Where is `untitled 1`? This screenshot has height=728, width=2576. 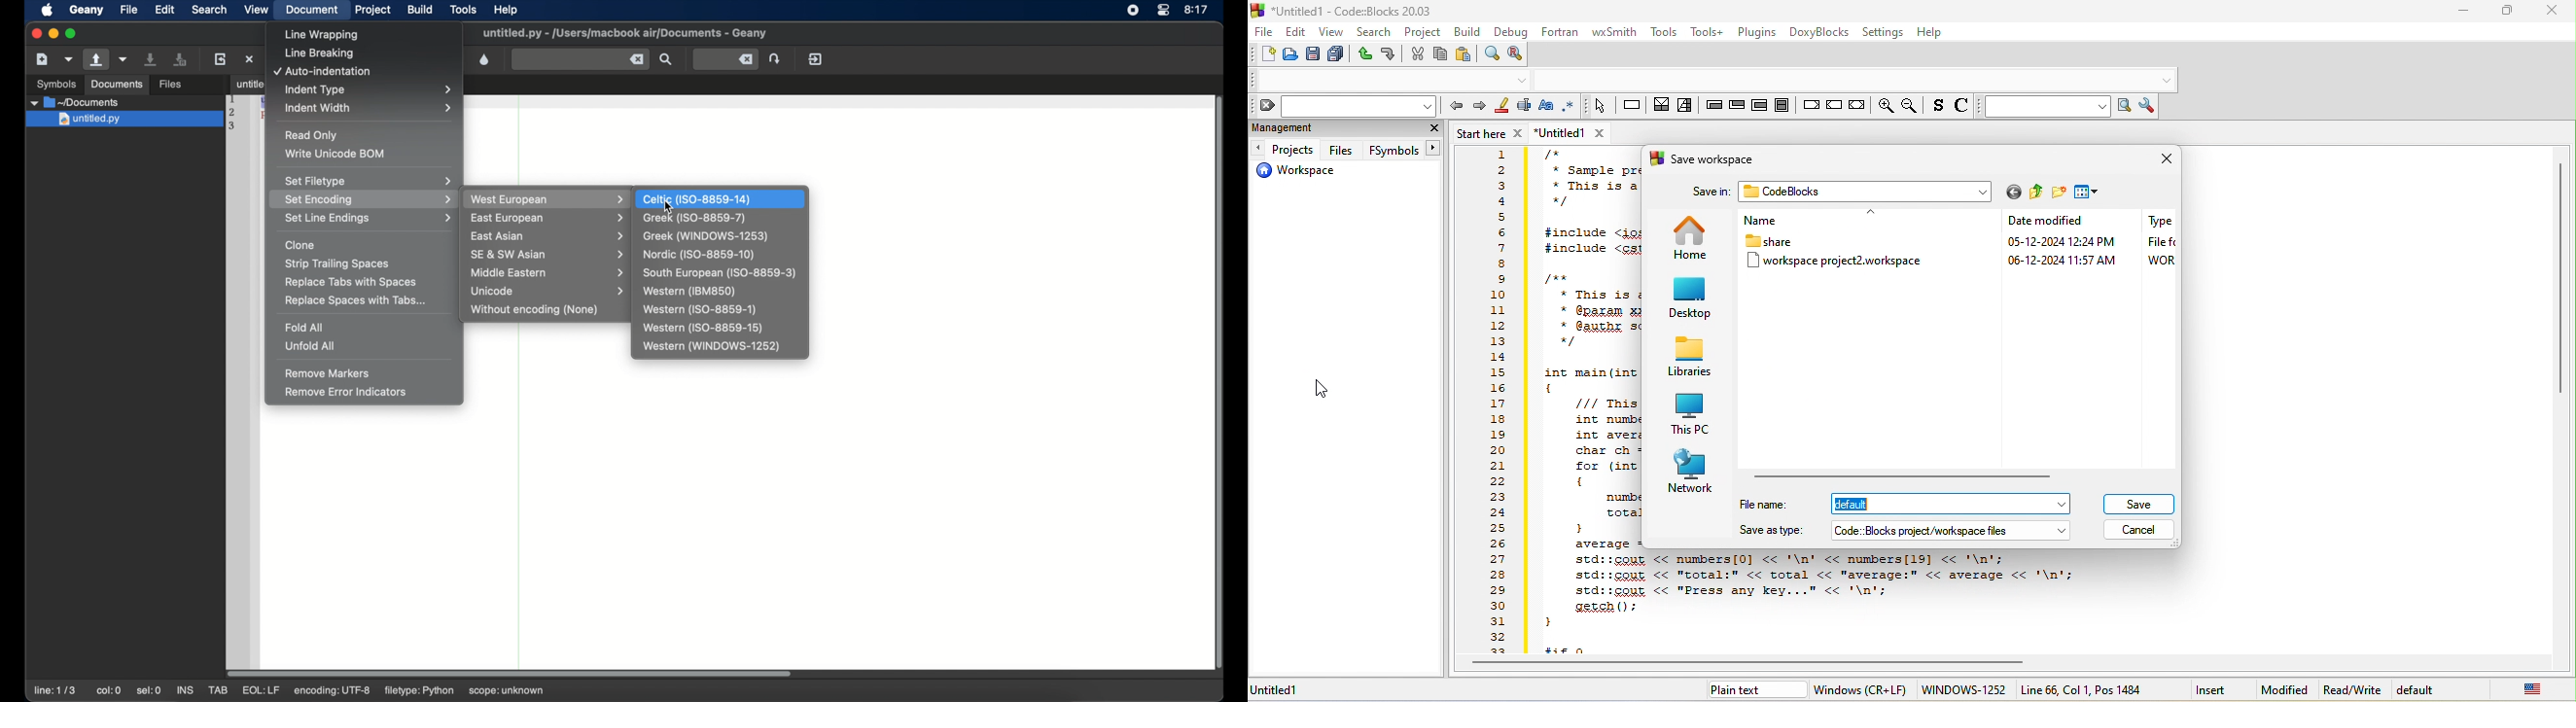
untitled 1 is located at coordinates (1287, 690).